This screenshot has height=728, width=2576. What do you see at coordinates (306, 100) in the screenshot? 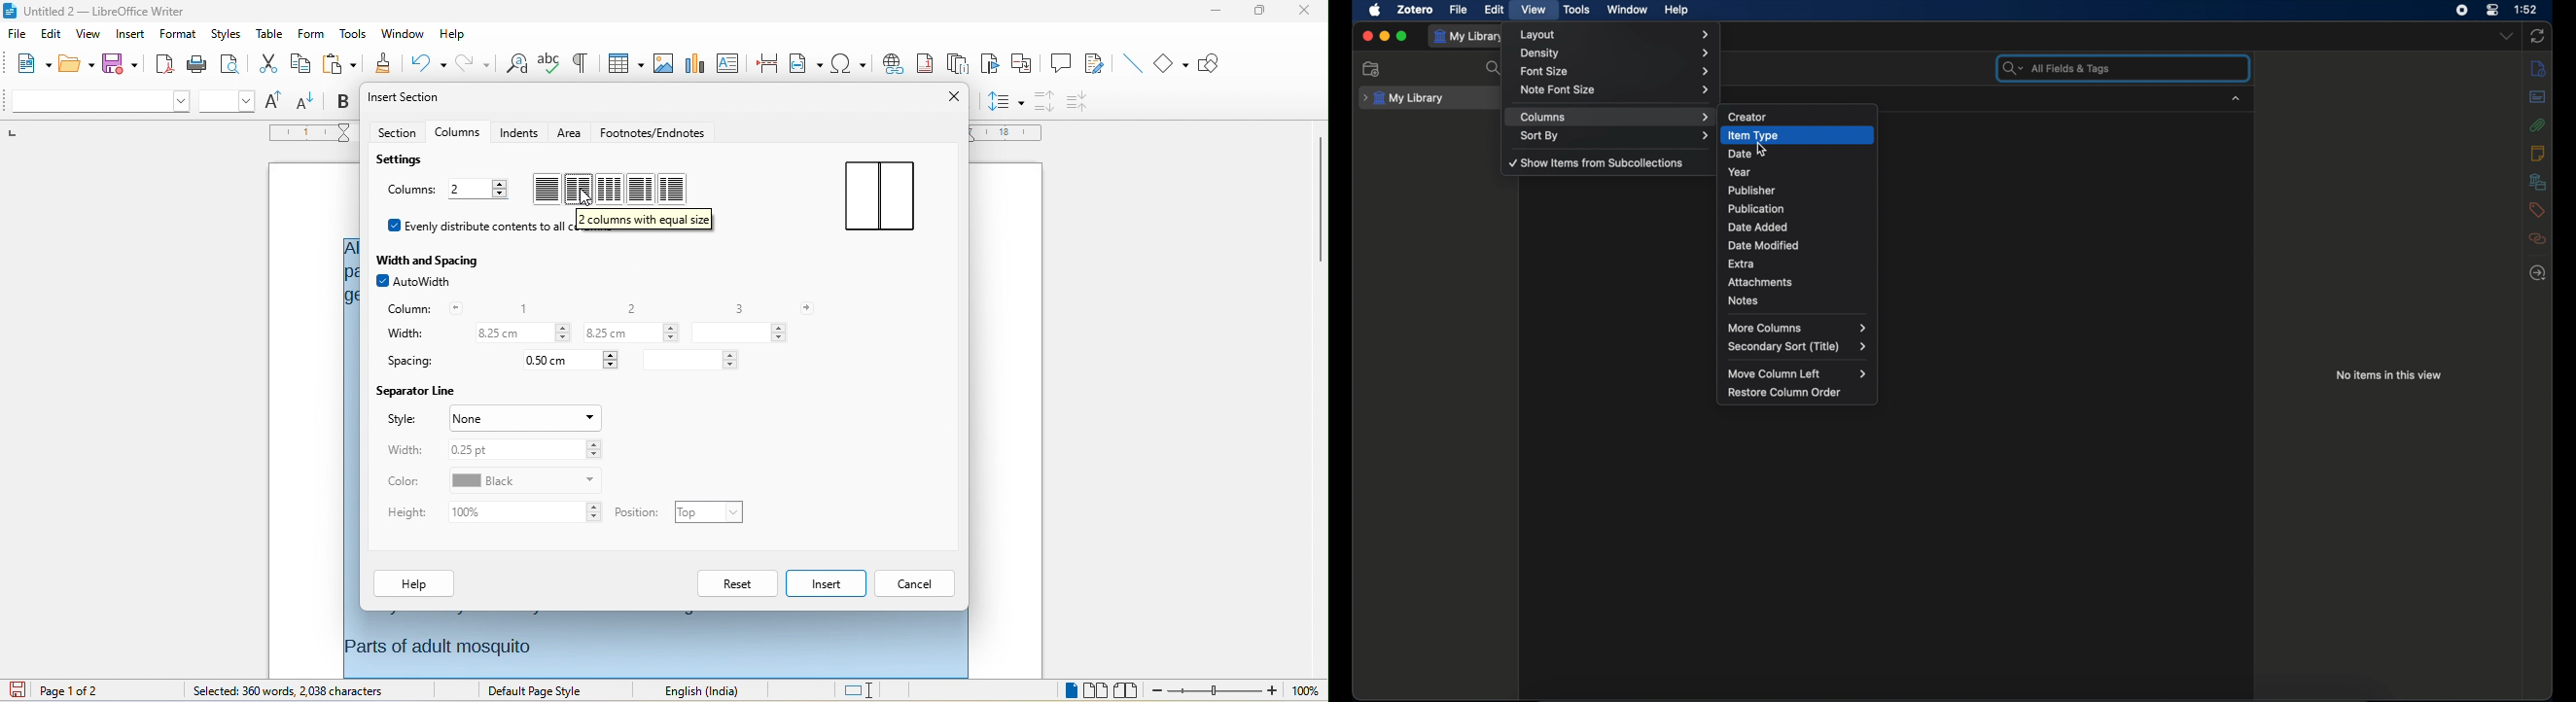
I see `decrease size` at bounding box center [306, 100].